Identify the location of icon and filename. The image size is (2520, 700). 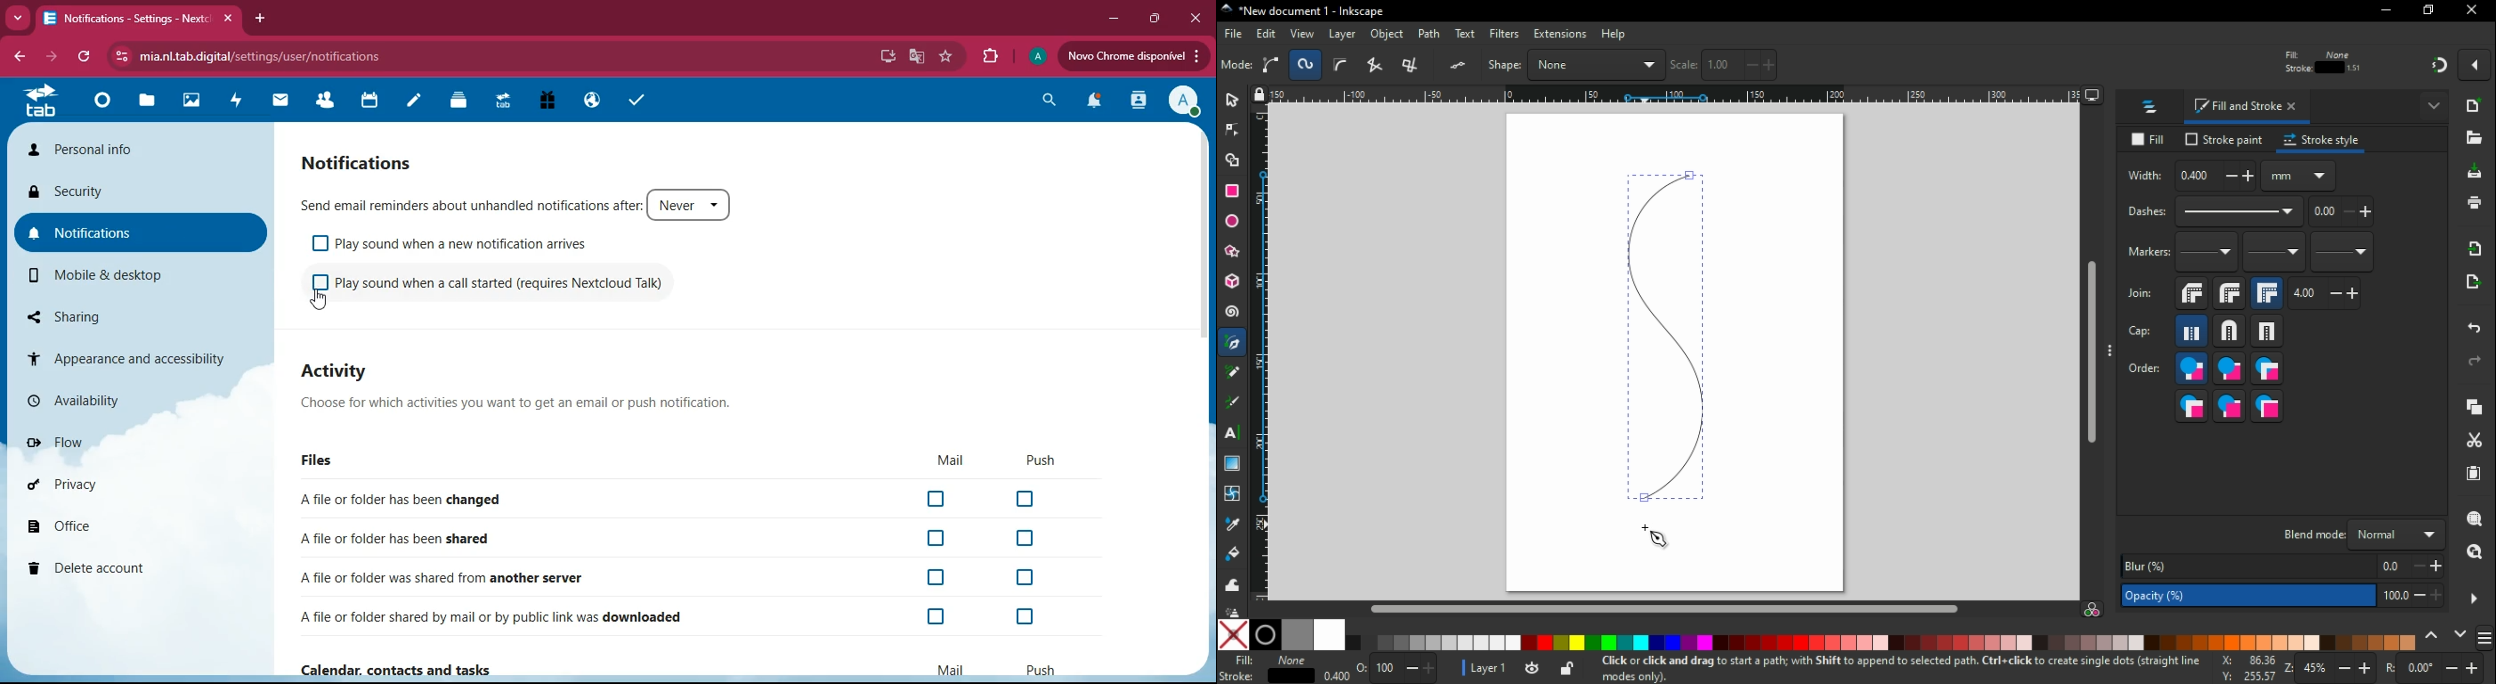
(1300, 12).